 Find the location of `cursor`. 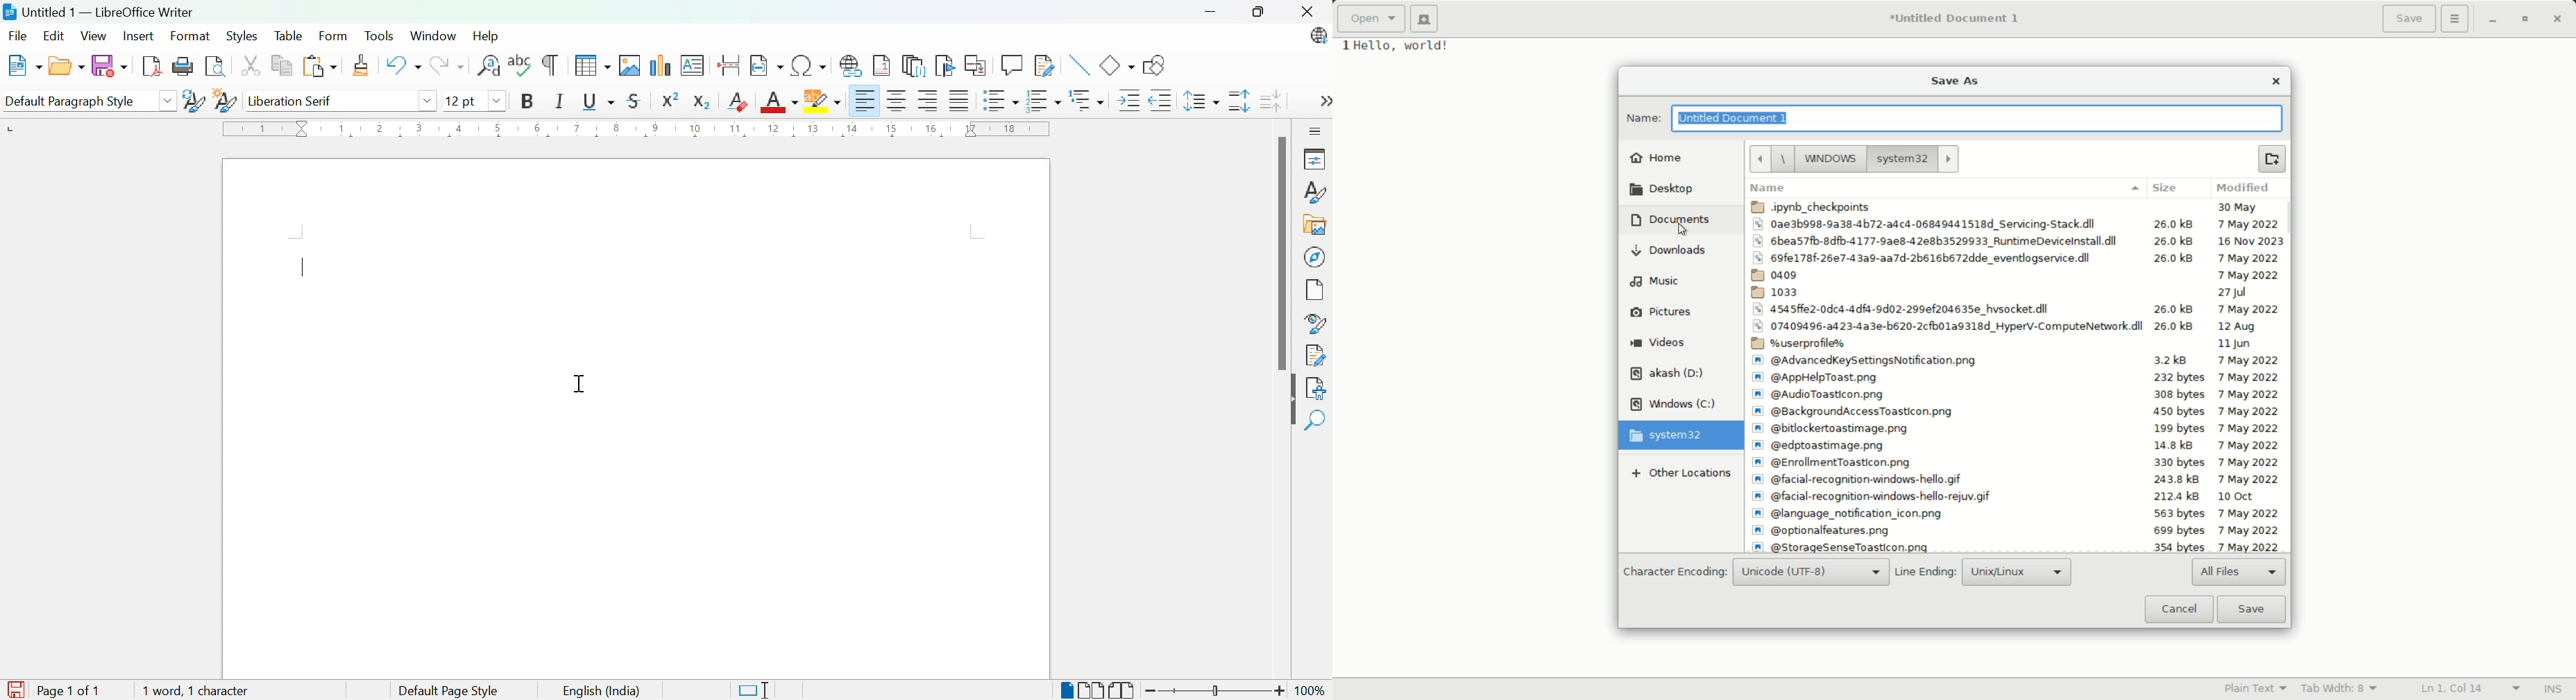

cursor is located at coordinates (1681, 231).